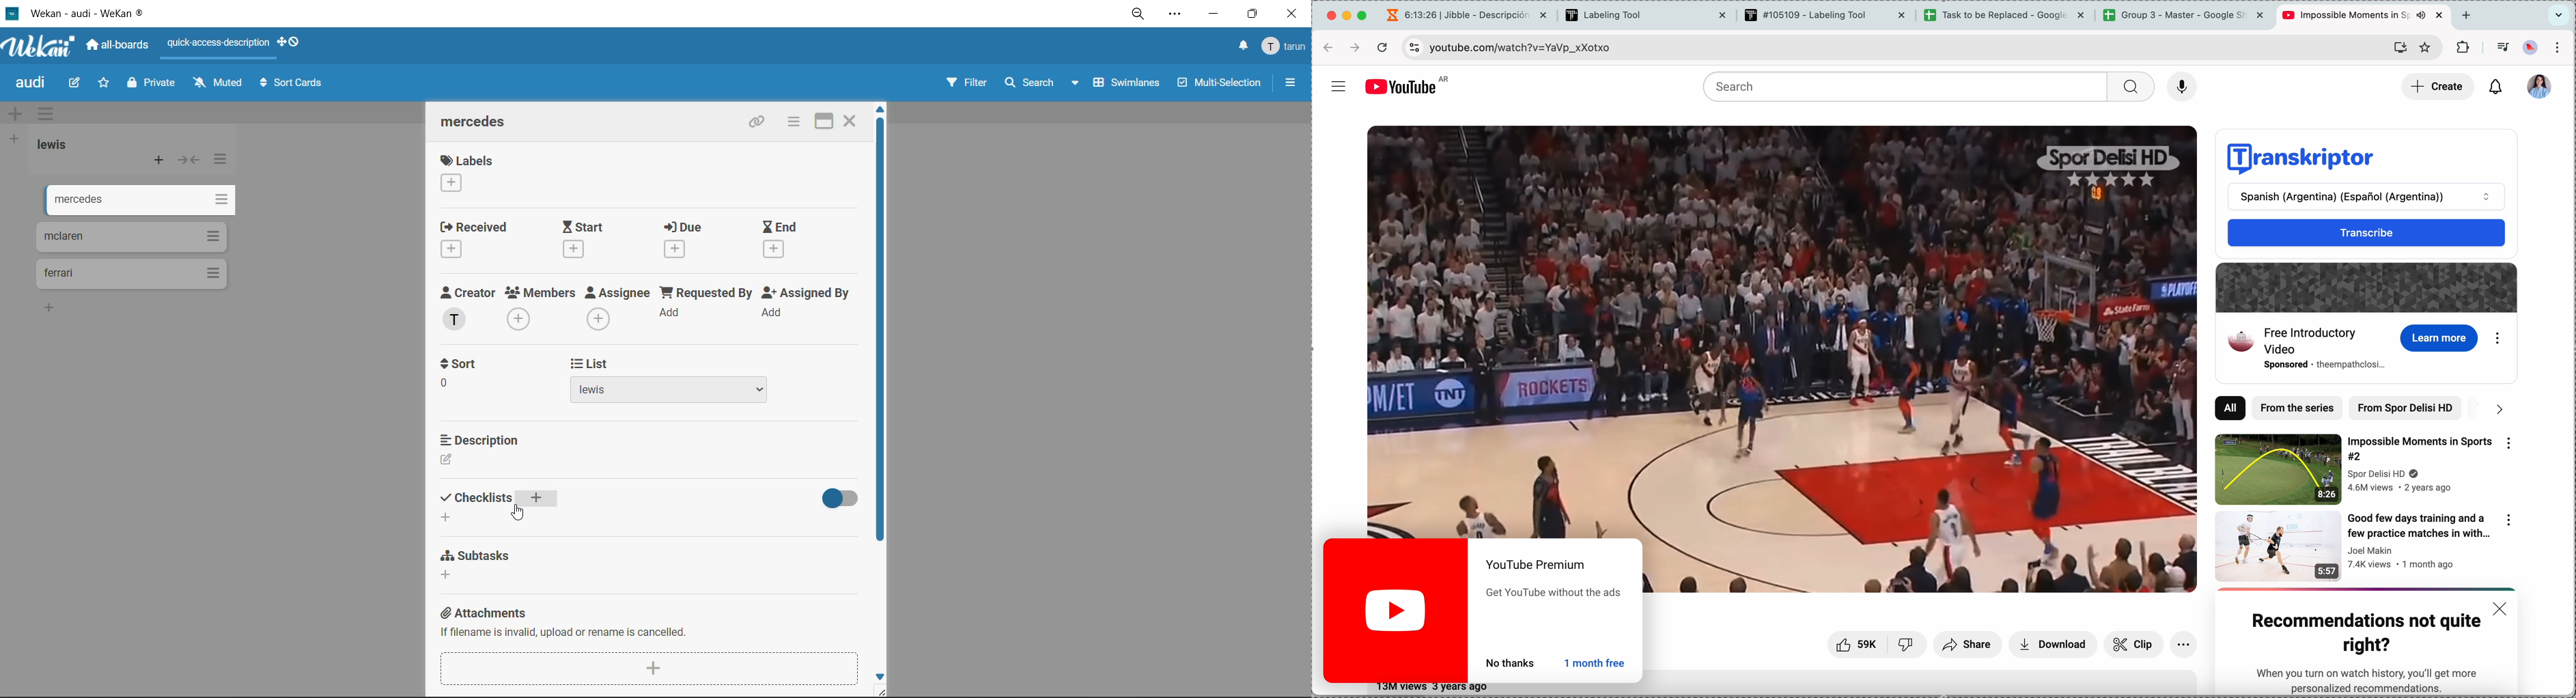  I want to click on controls, so click(1412, 48).